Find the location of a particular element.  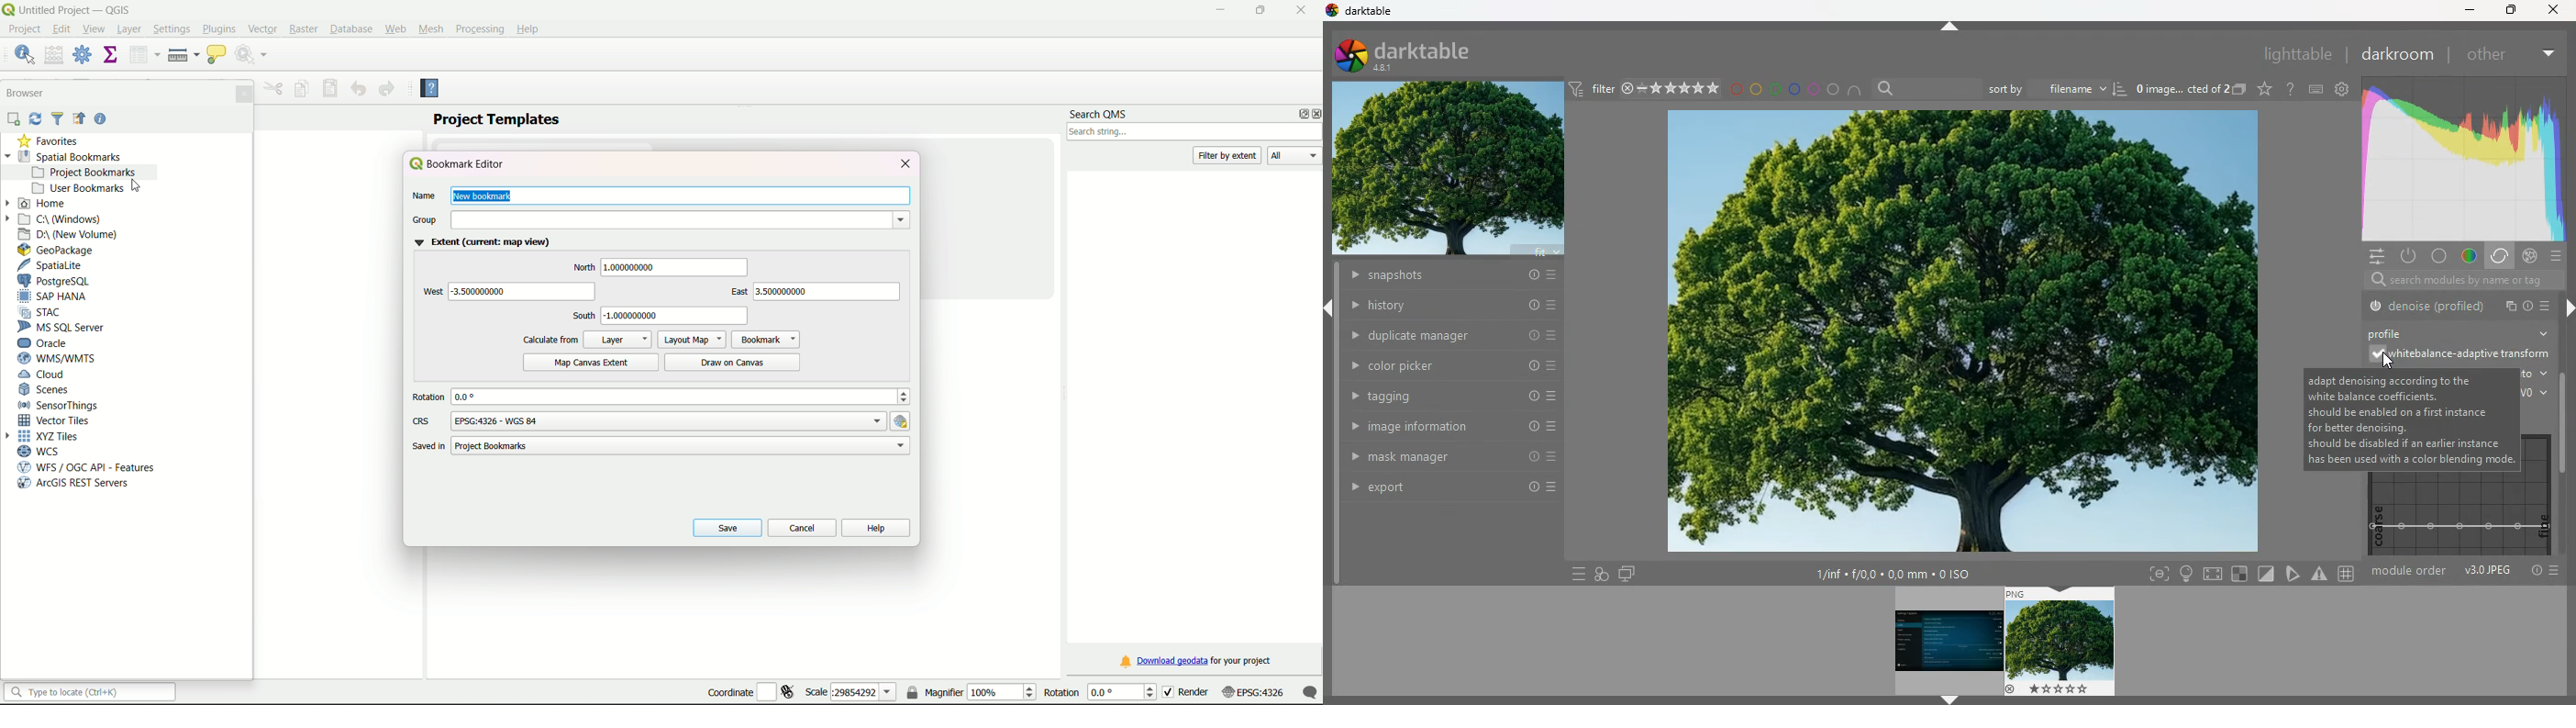

settings is located at coordinates (2375, 256).